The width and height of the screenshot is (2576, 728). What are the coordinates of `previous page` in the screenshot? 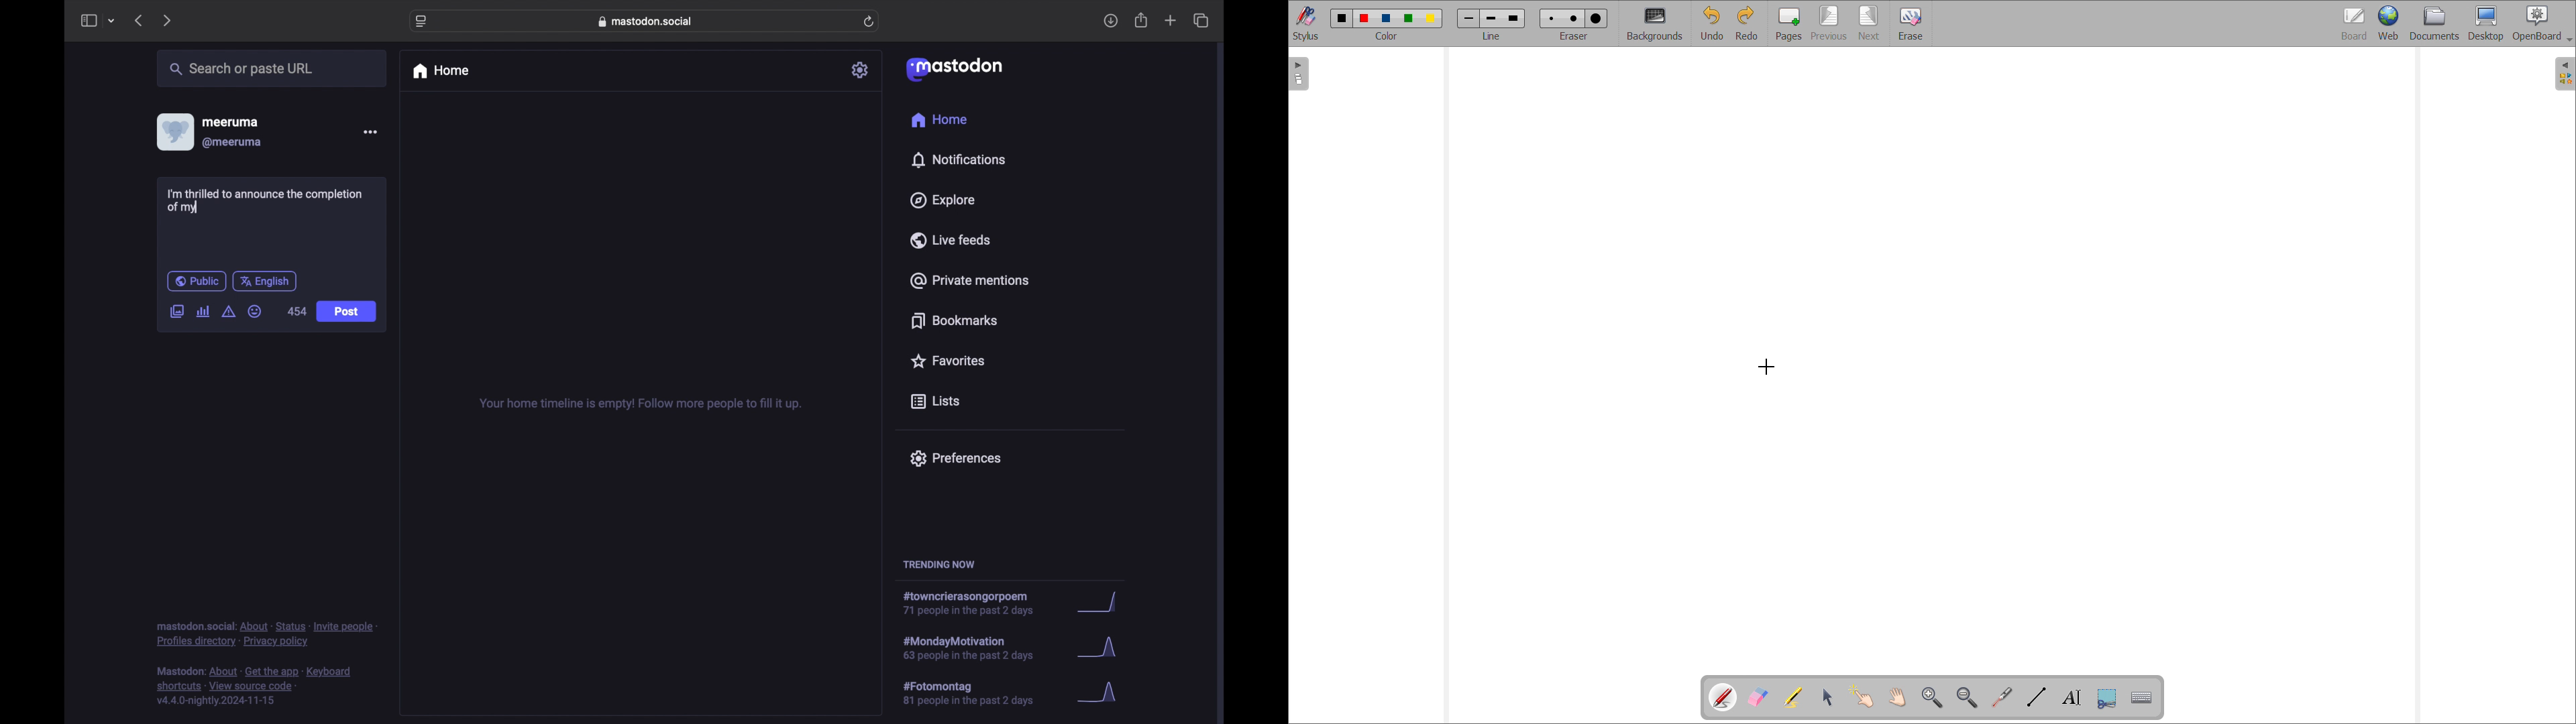 It's located at (1829, 23).